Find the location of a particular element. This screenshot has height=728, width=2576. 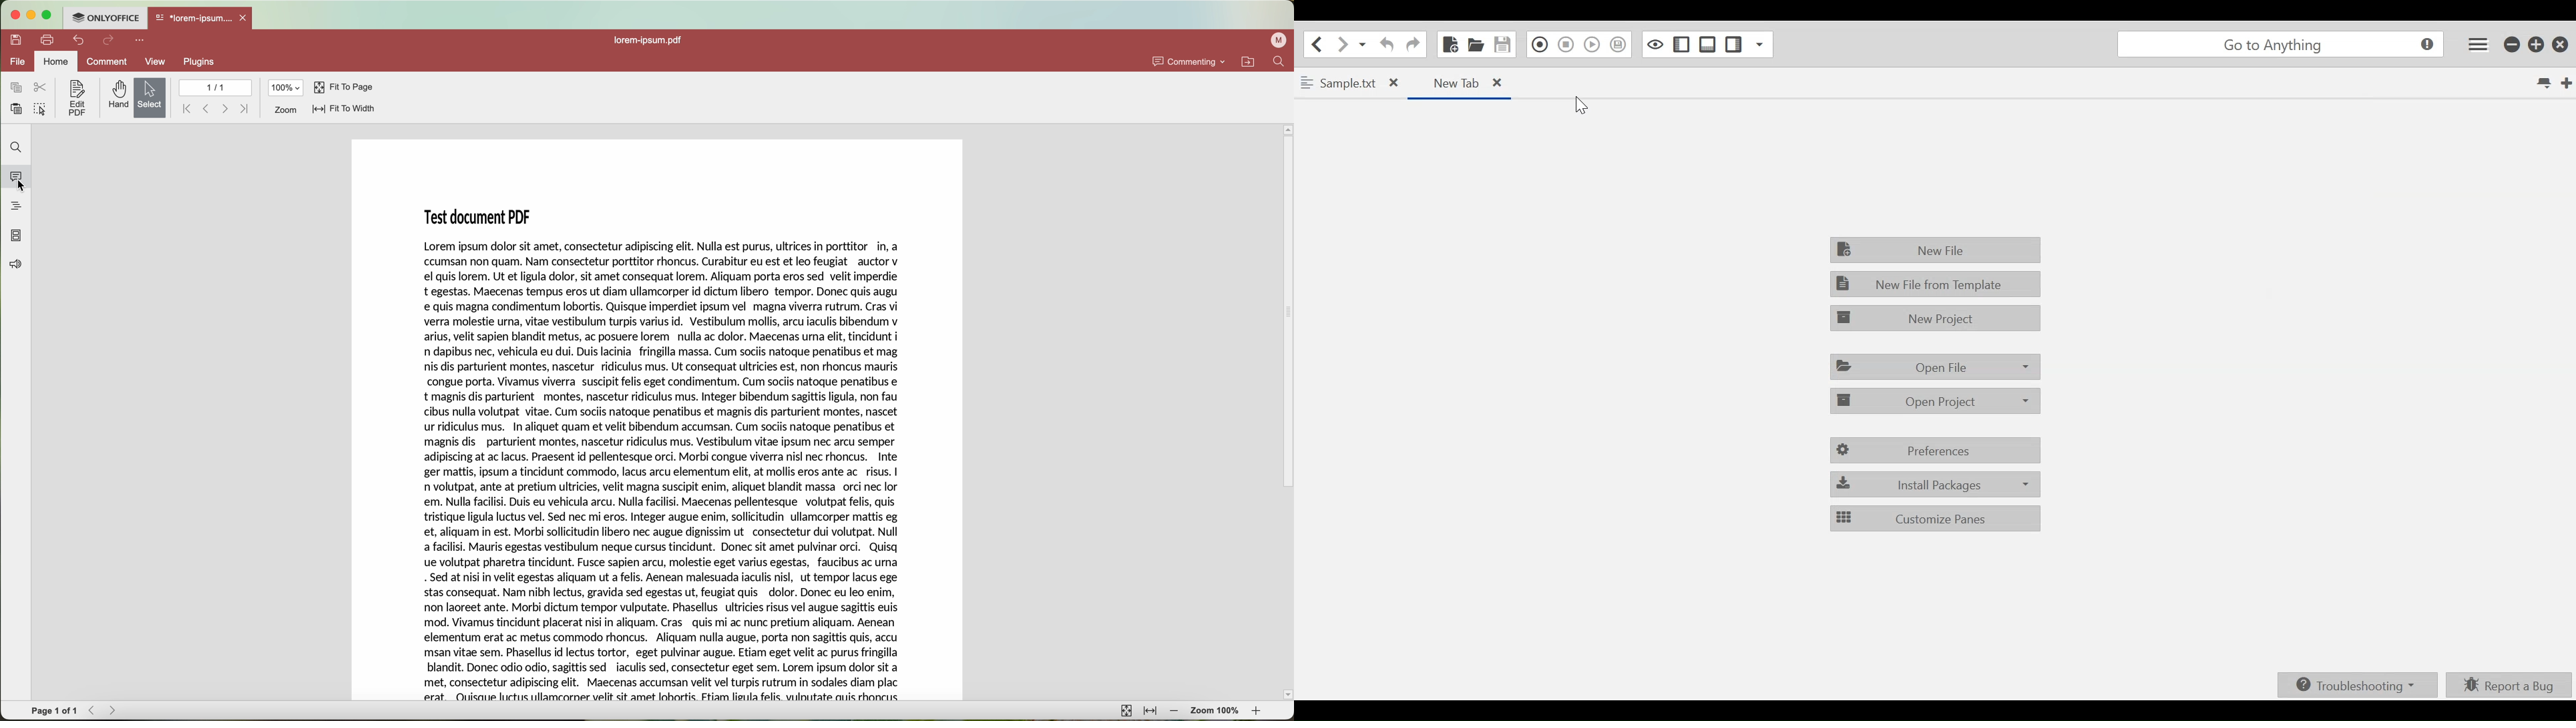

zoom out is located at coordinates (1175, 712).